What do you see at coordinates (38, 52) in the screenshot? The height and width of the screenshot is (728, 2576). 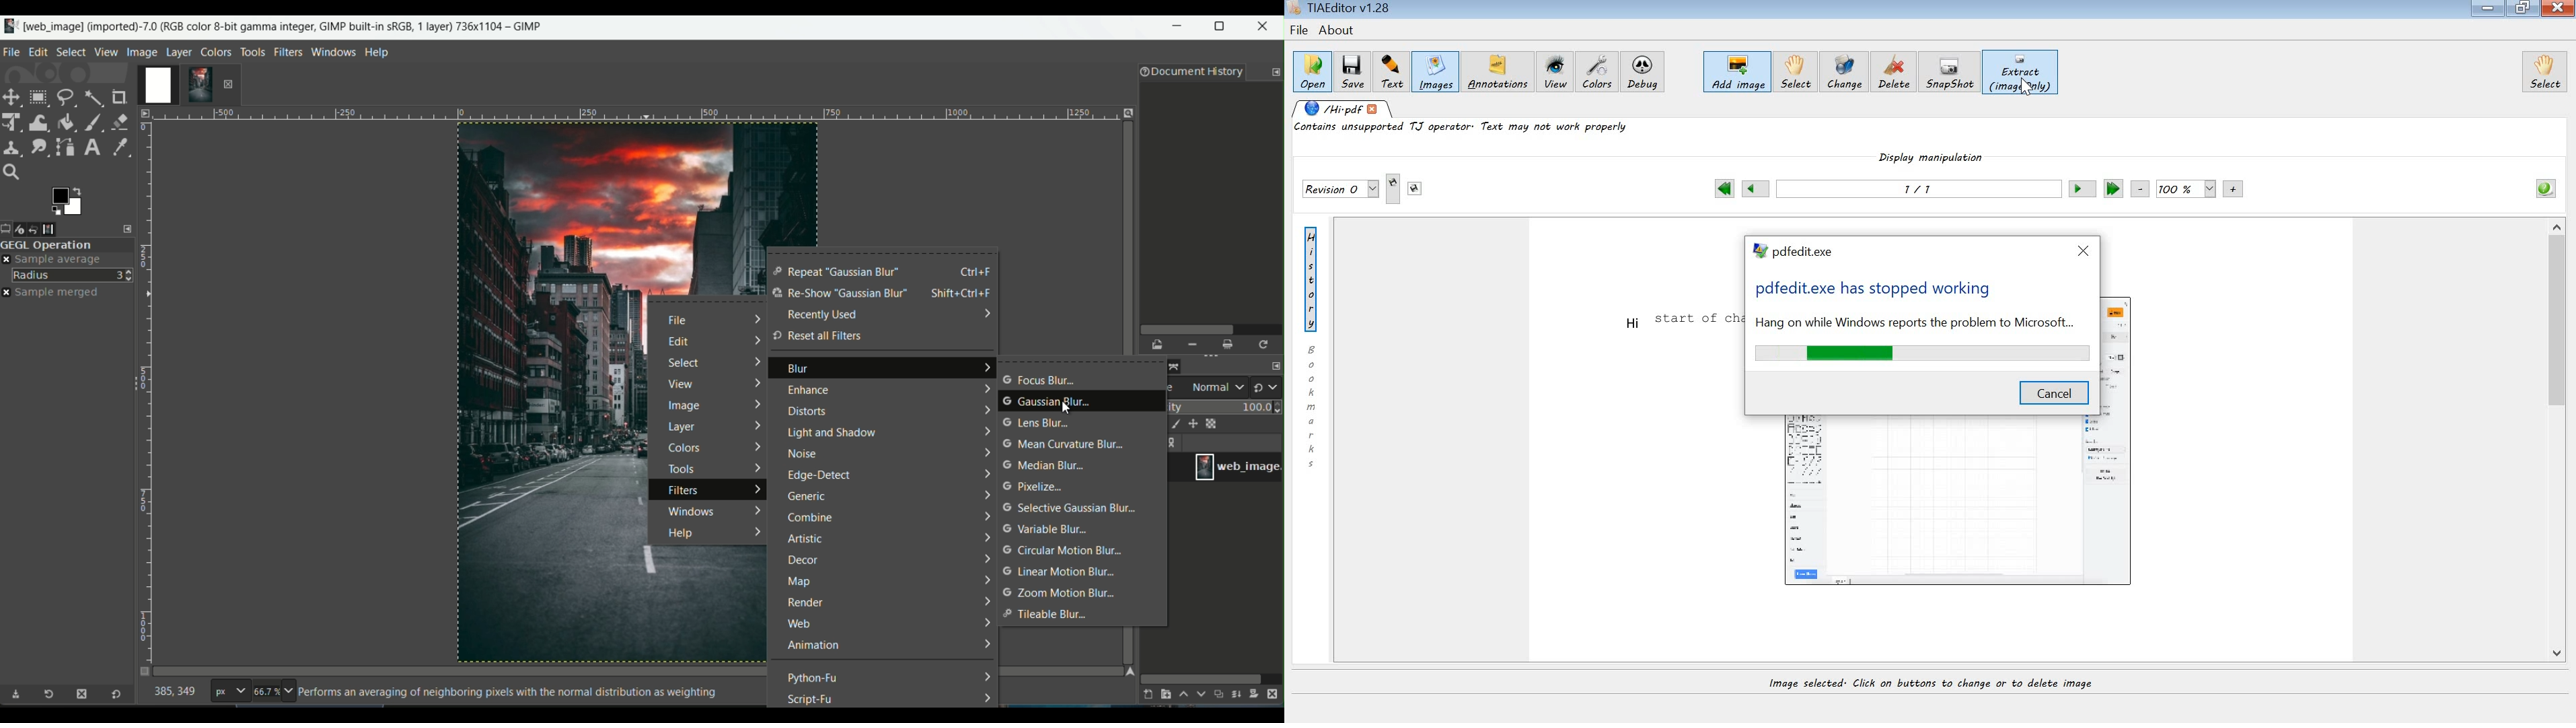 I see `edit tab` at bounding box center [38, 52].